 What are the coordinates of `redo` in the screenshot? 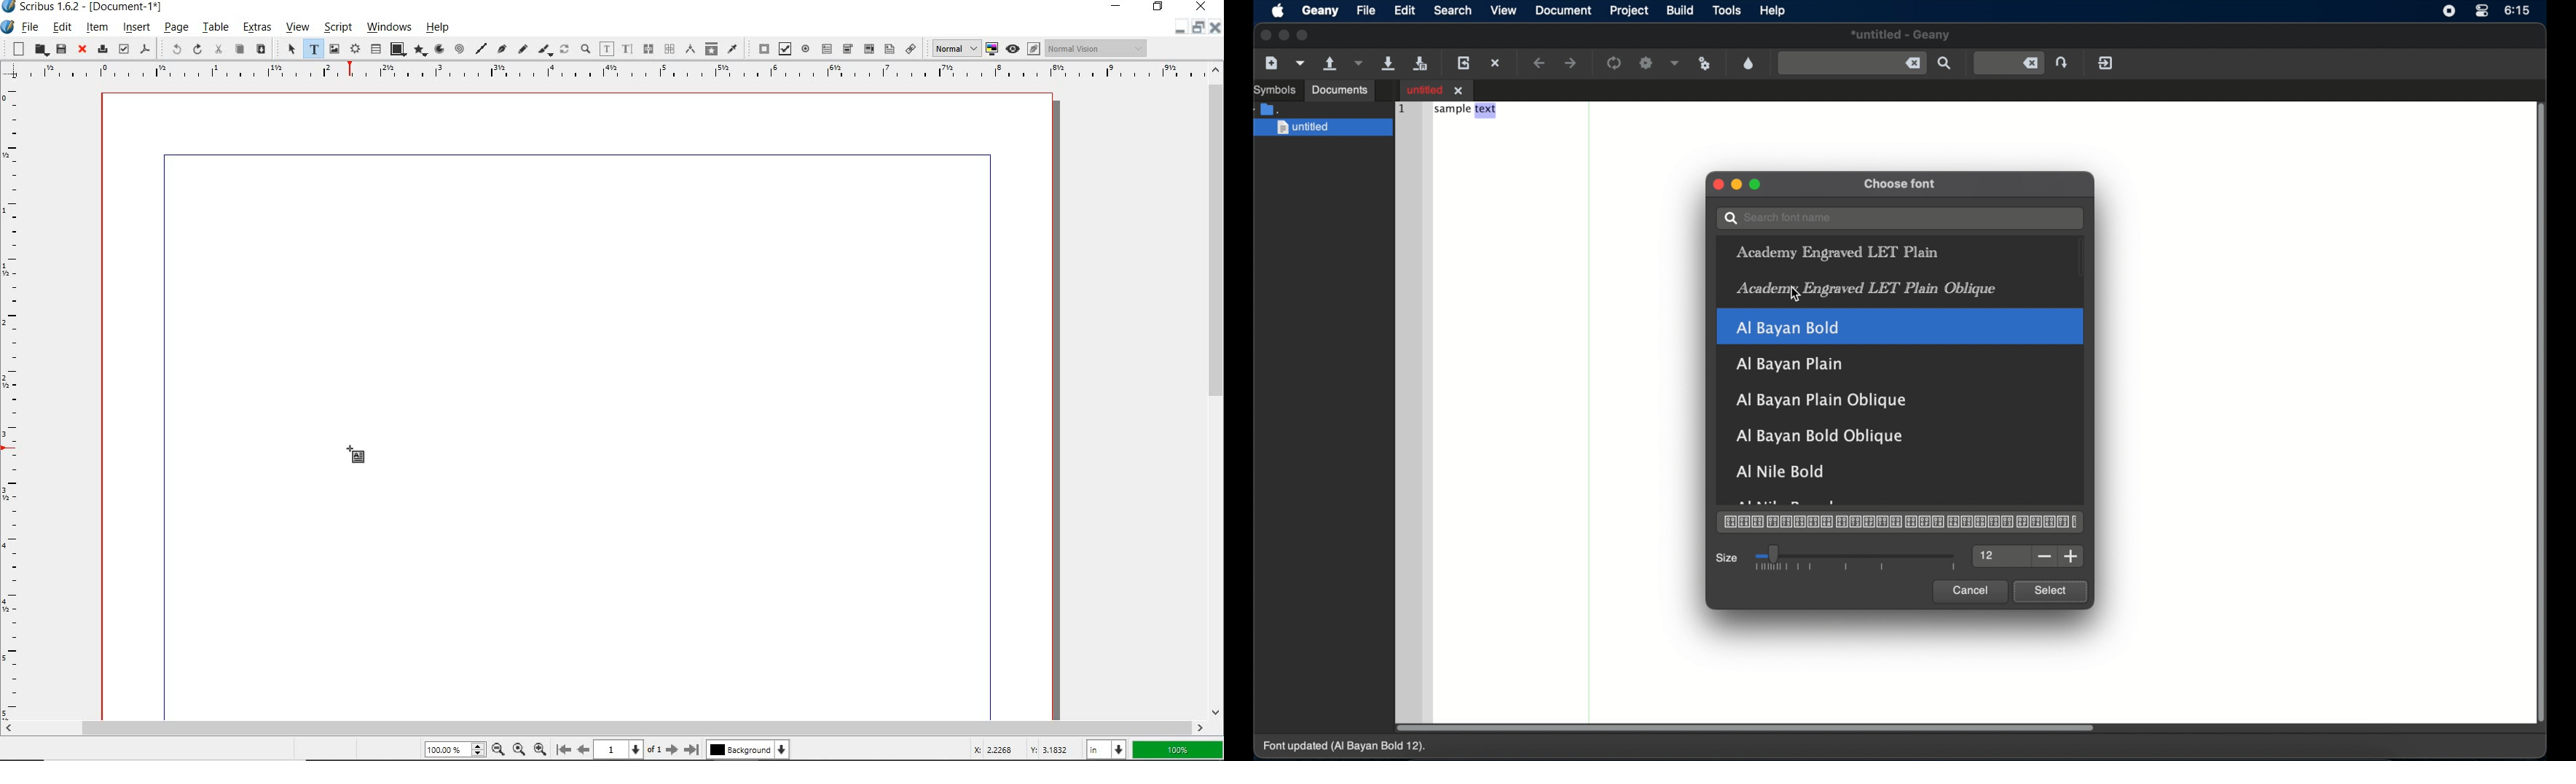 It's located at (196, 49).